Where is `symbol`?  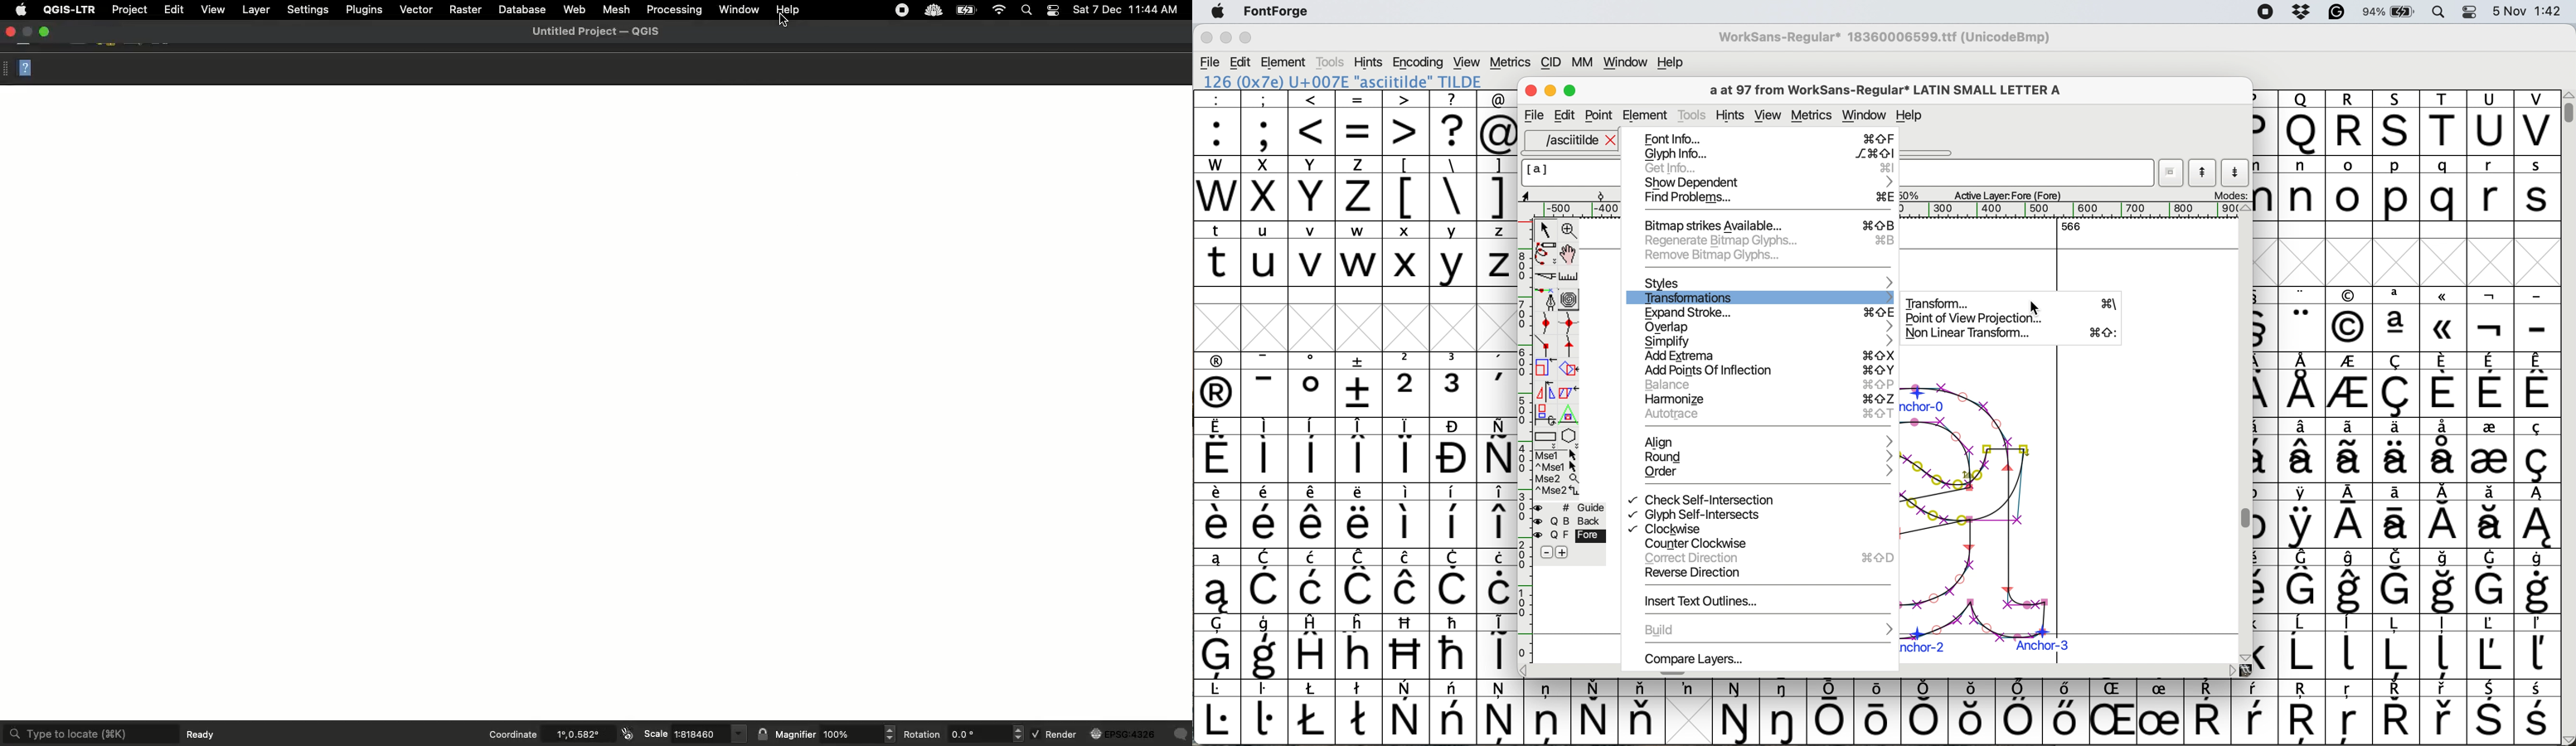 symbol is located at coordinates (1642, 711).